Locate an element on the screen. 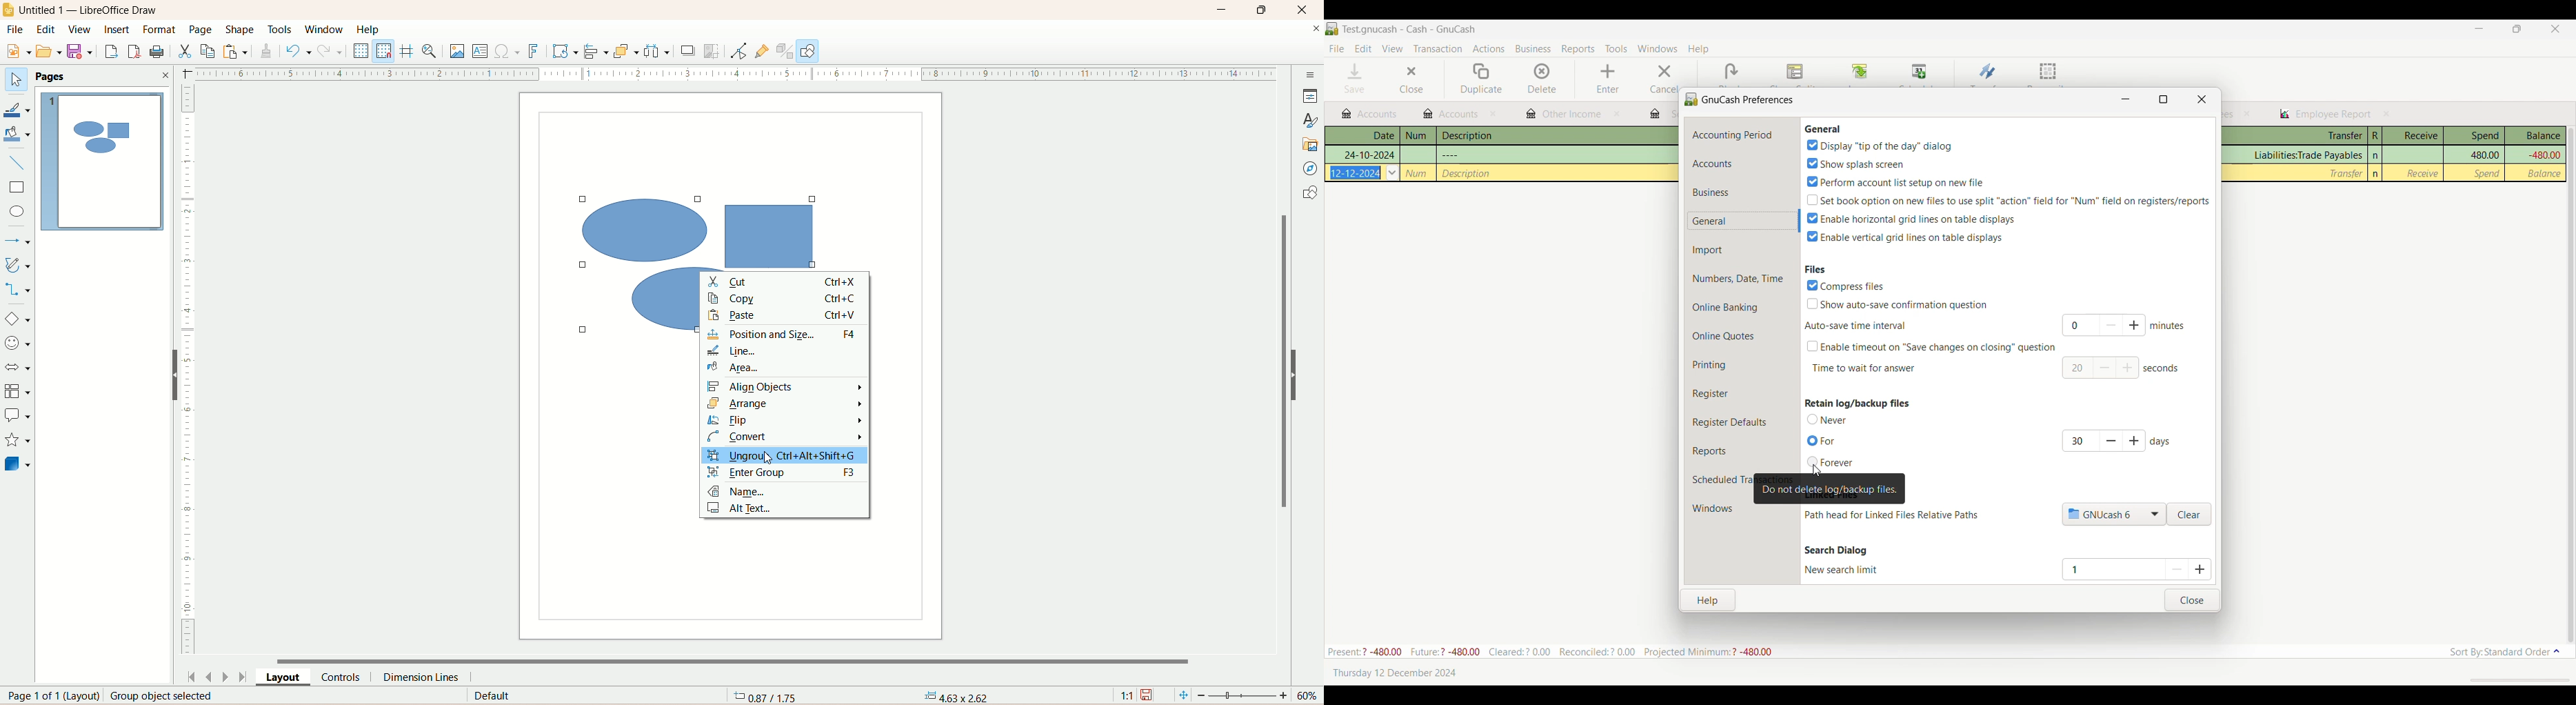  Toggle option under sub-section is located at coordinates (1931, 347).